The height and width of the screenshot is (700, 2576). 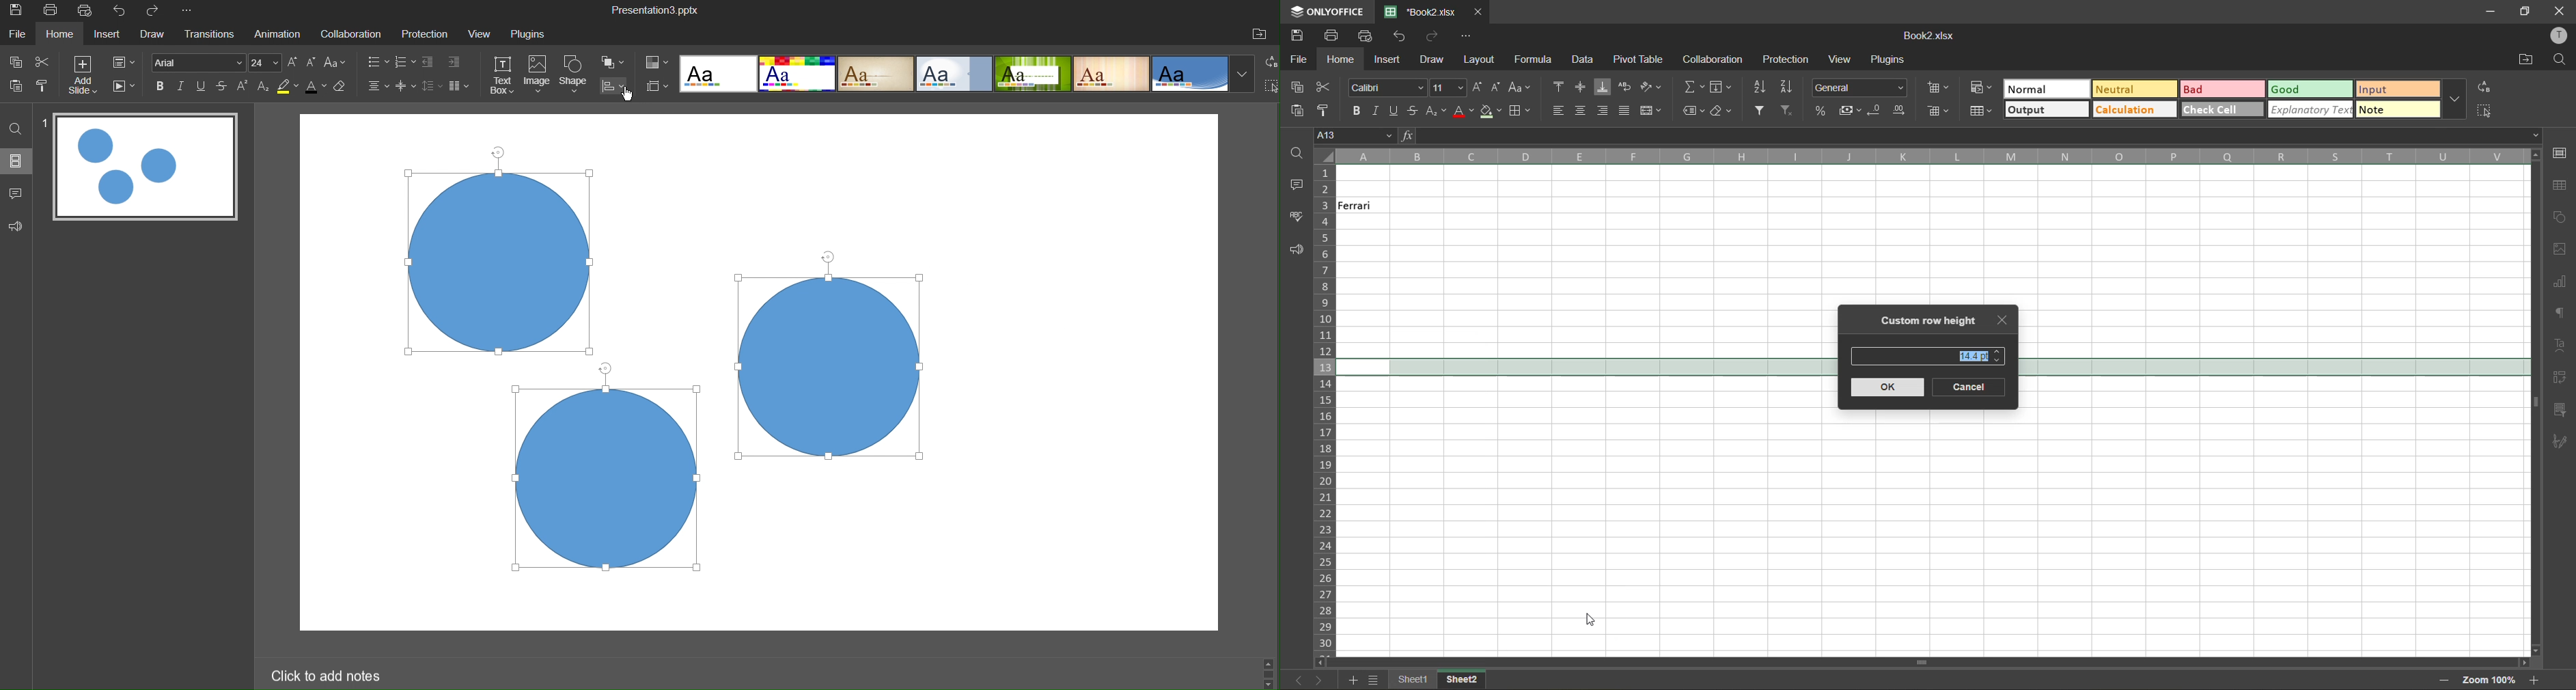 What do you see at coordinates (1327, 406) in the screenshot?
I see `row numbers` at bounding box center [1327, 406].